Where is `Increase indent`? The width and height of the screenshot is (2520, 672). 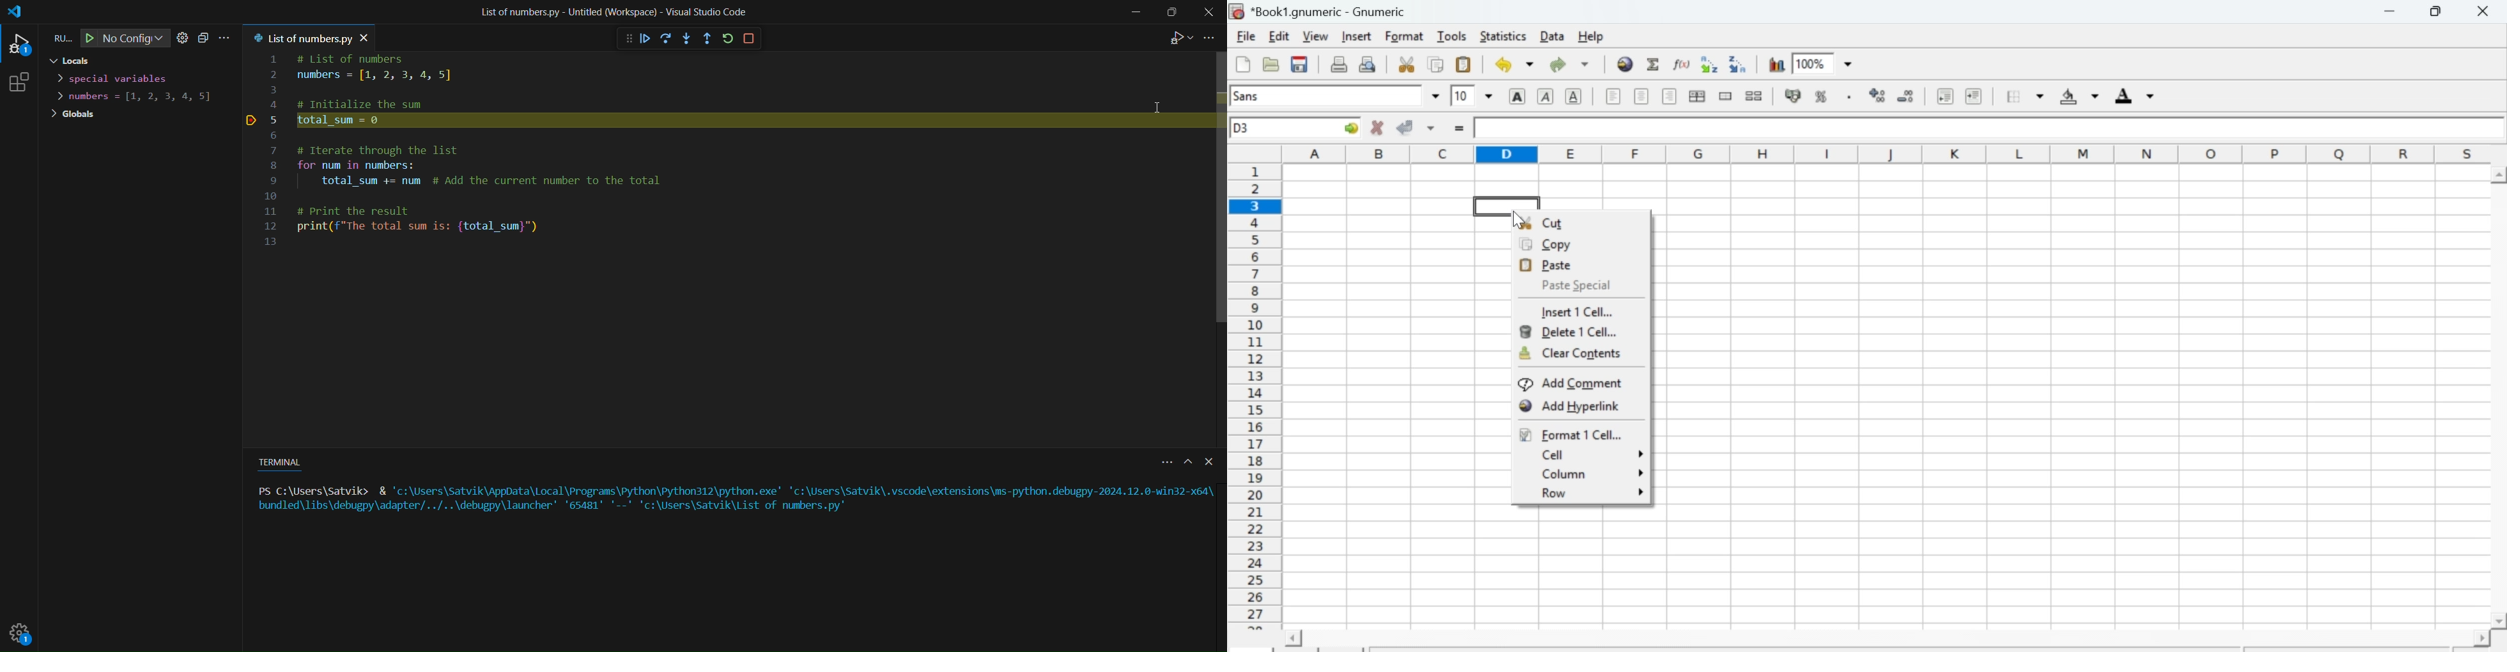
Increase indent is located at coordinates (1978, 96).